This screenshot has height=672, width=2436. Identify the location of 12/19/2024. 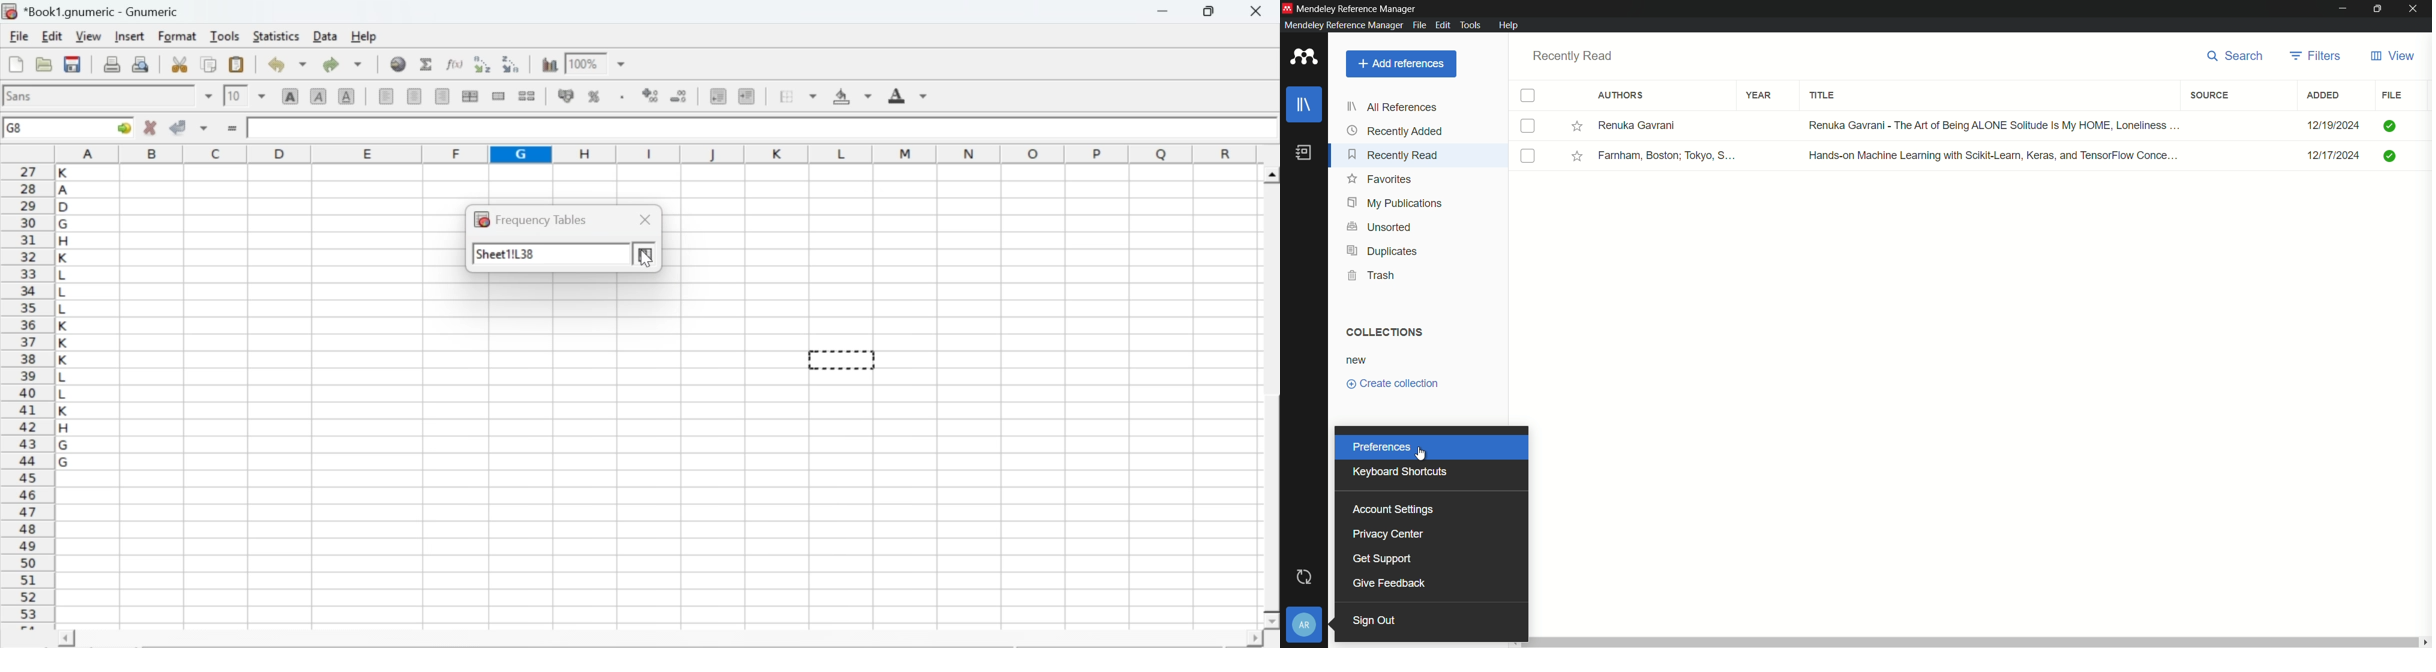
(2334, 125).